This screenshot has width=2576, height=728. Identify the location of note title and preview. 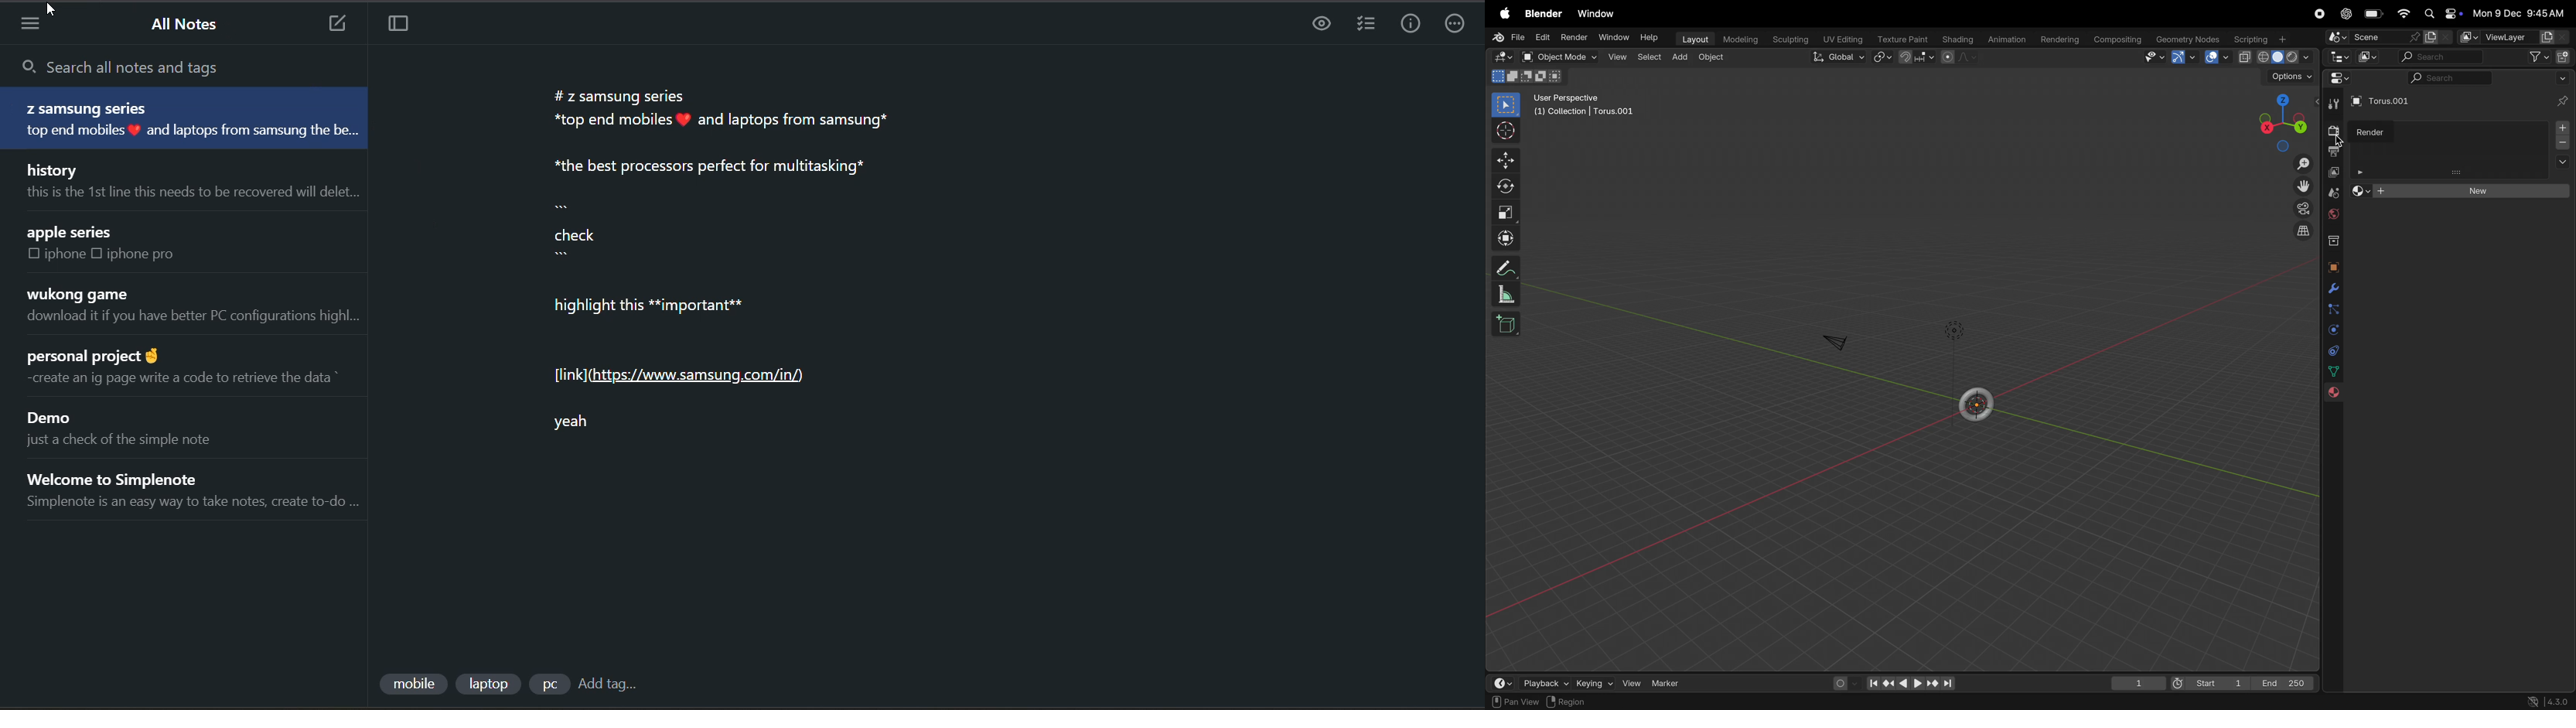
(189, 117).